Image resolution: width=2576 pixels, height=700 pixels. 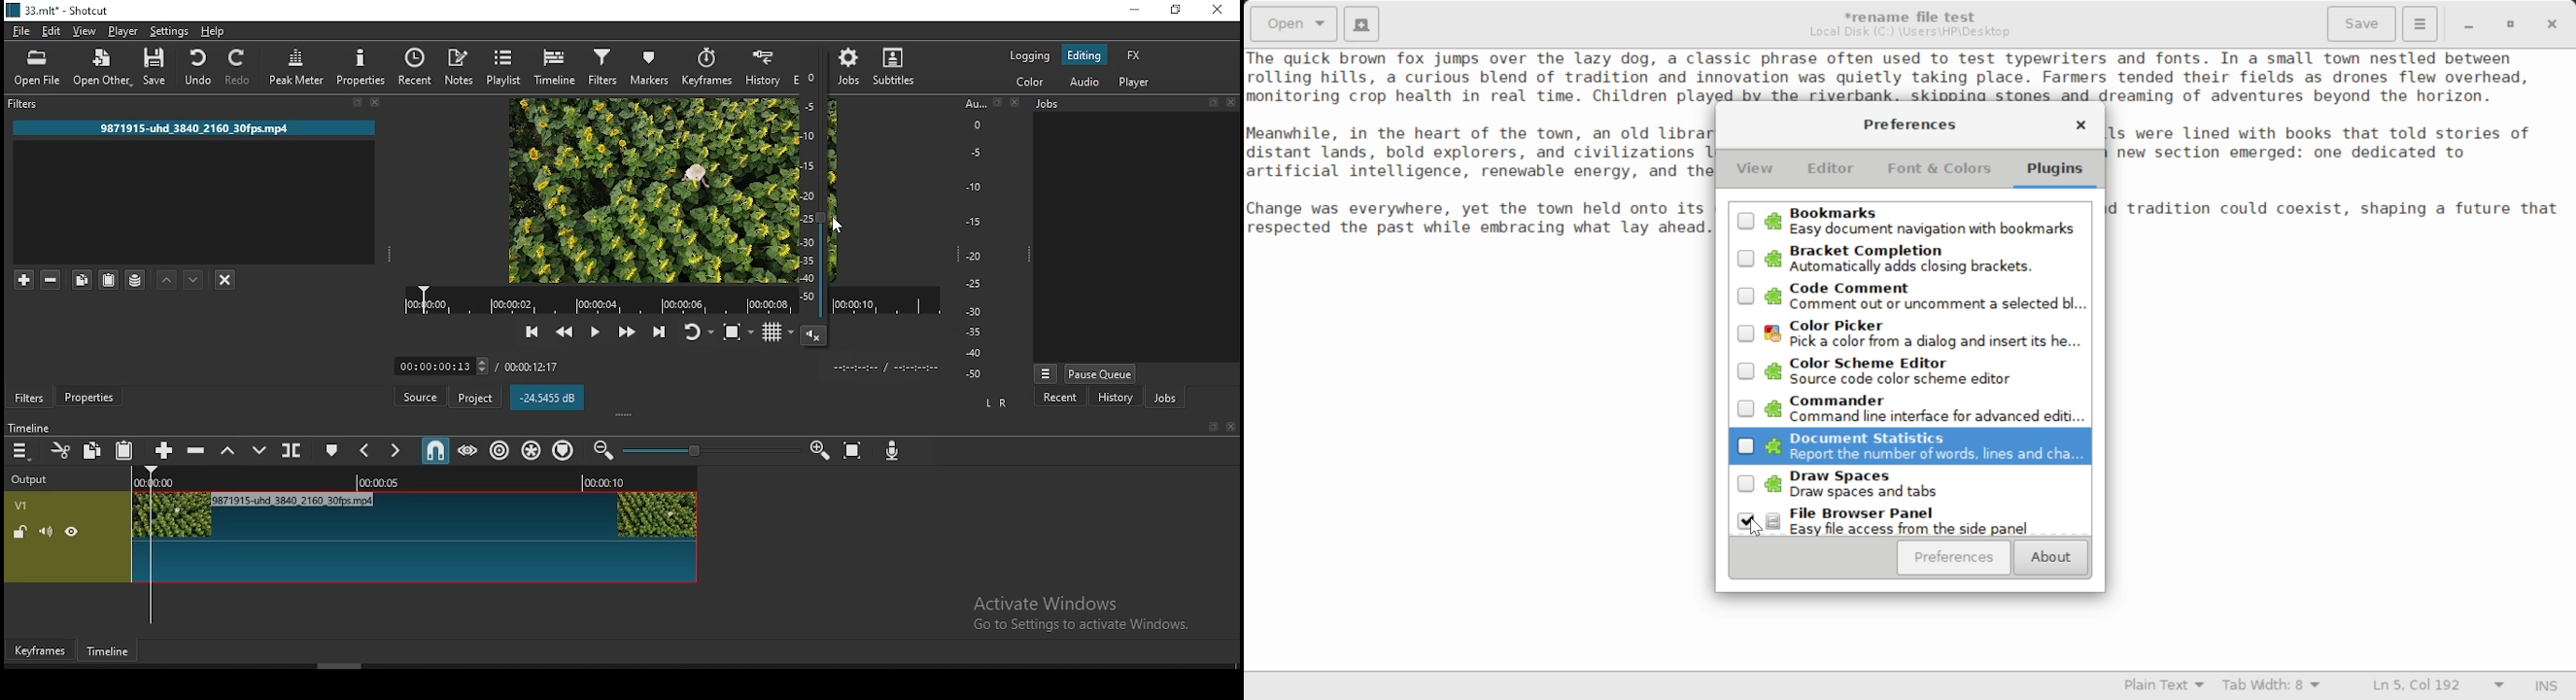 What do you see at coordinates (25, 106) in the screenshot?
I see `filters` at bounding box center [25, 106].